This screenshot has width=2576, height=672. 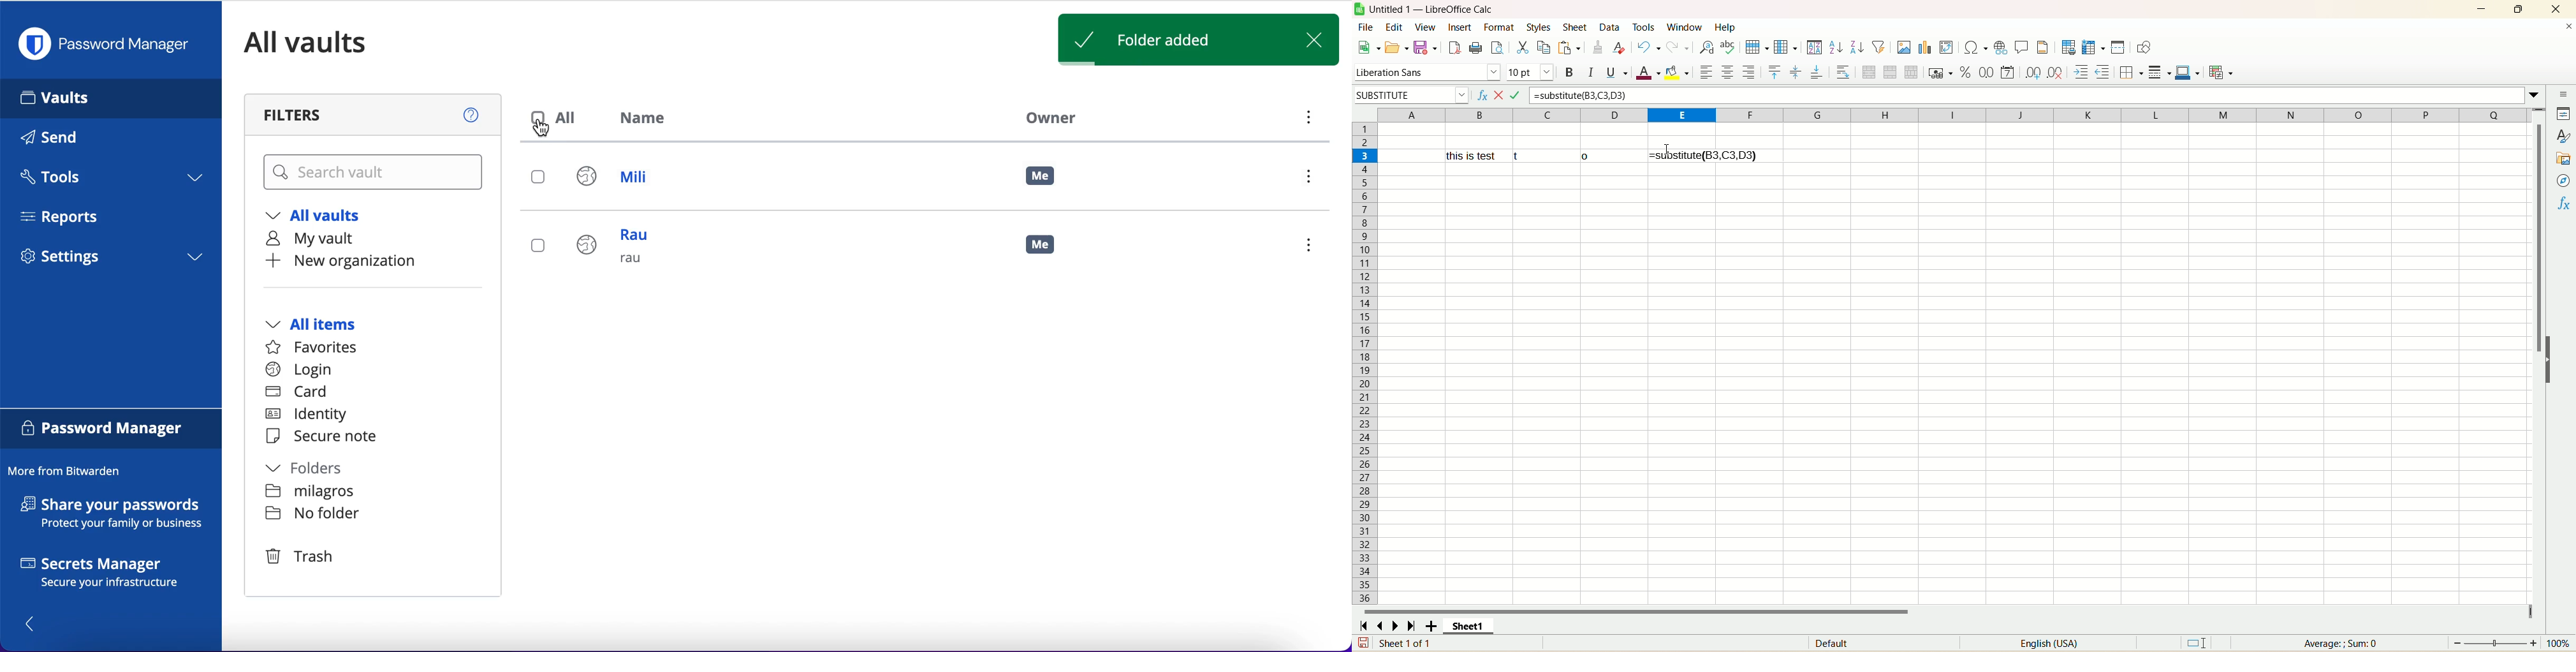 What do you see at coordinates (1521, 95) in the screenshot?
I see `formula` at bounding box center [1521, 95].